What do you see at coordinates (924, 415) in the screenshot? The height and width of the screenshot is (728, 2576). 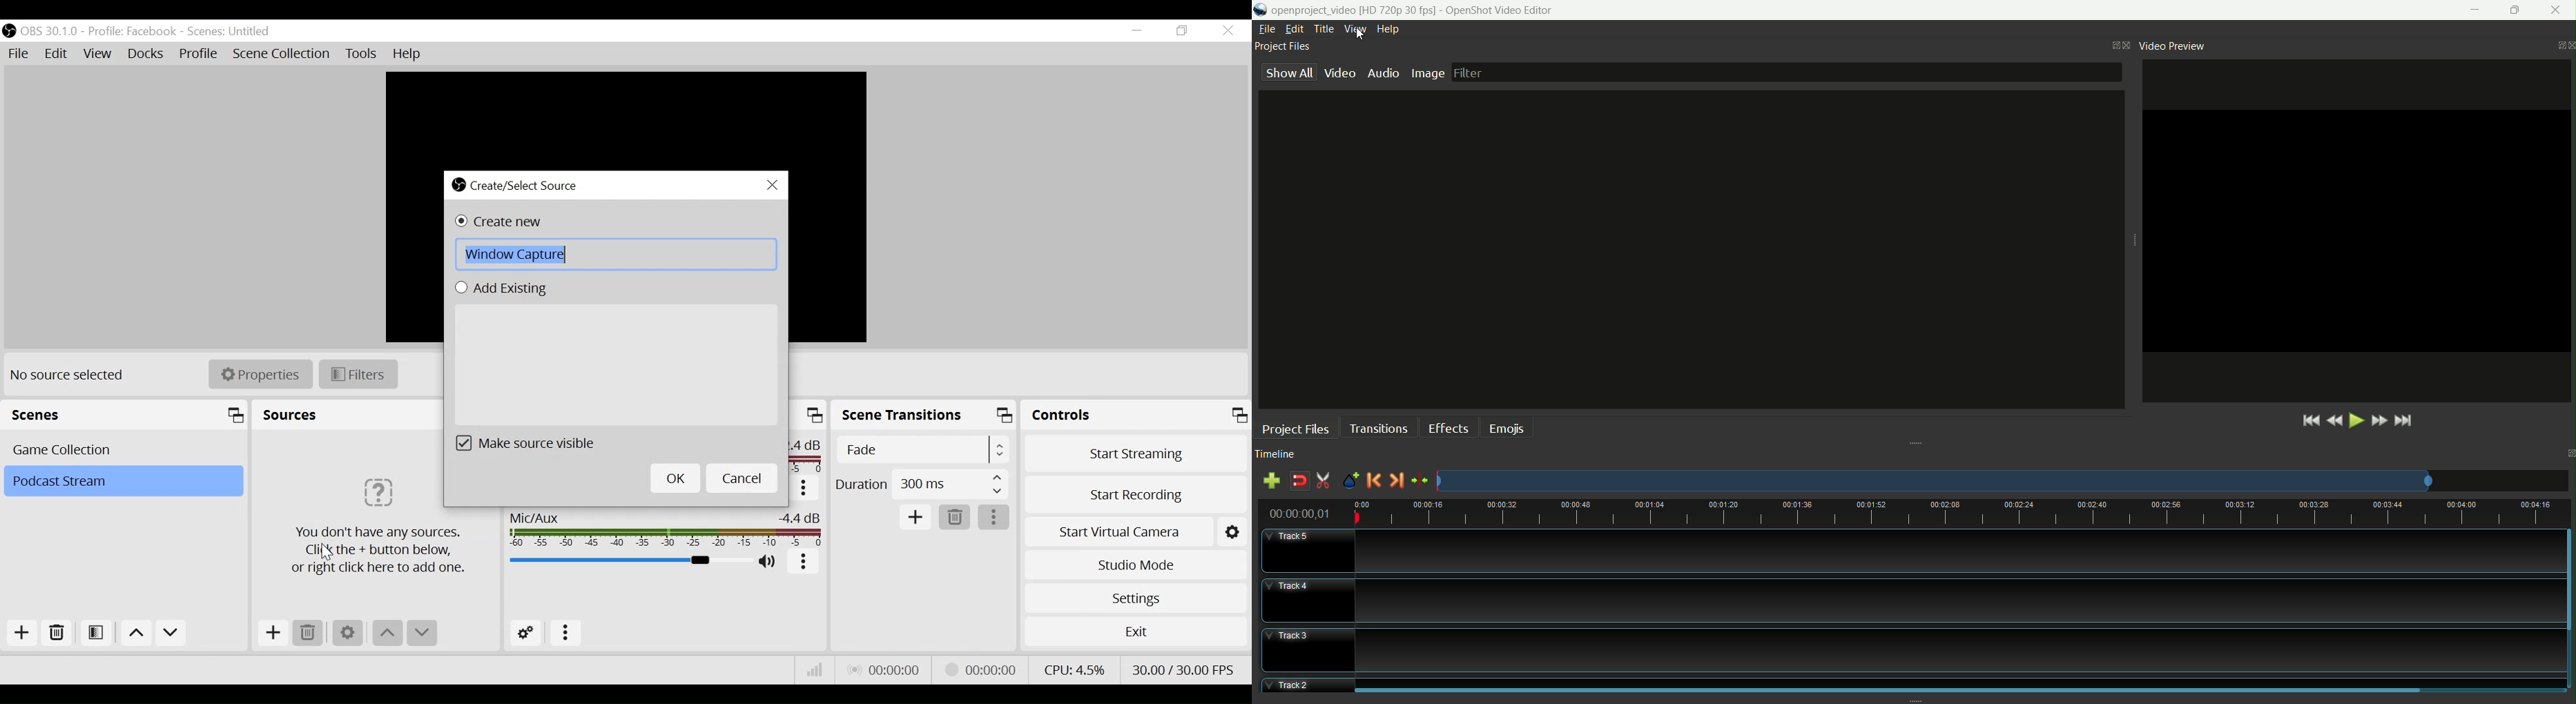 I see `Scene Transitions Panel` at bounding box center [924, 415].